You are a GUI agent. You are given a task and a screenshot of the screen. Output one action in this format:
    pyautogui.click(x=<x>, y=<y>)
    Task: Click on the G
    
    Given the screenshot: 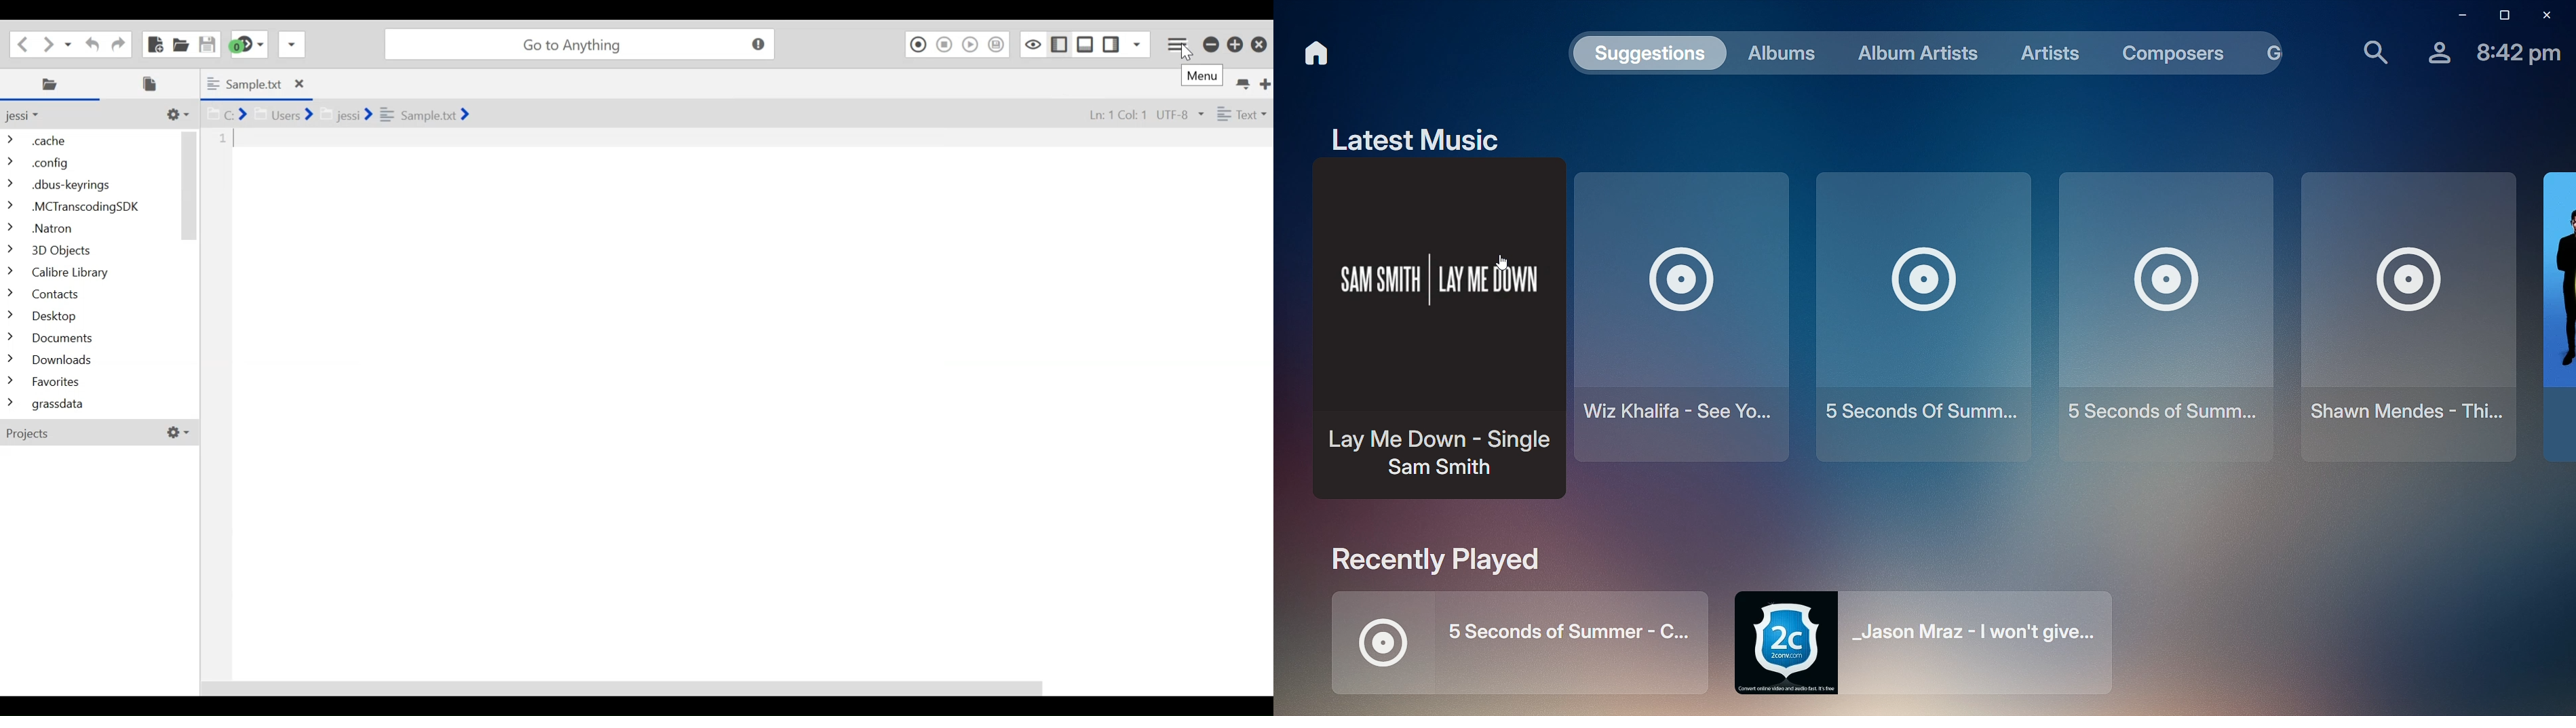 What is the action you would take?
    pyautogui.click(x=2277, y=52)
    